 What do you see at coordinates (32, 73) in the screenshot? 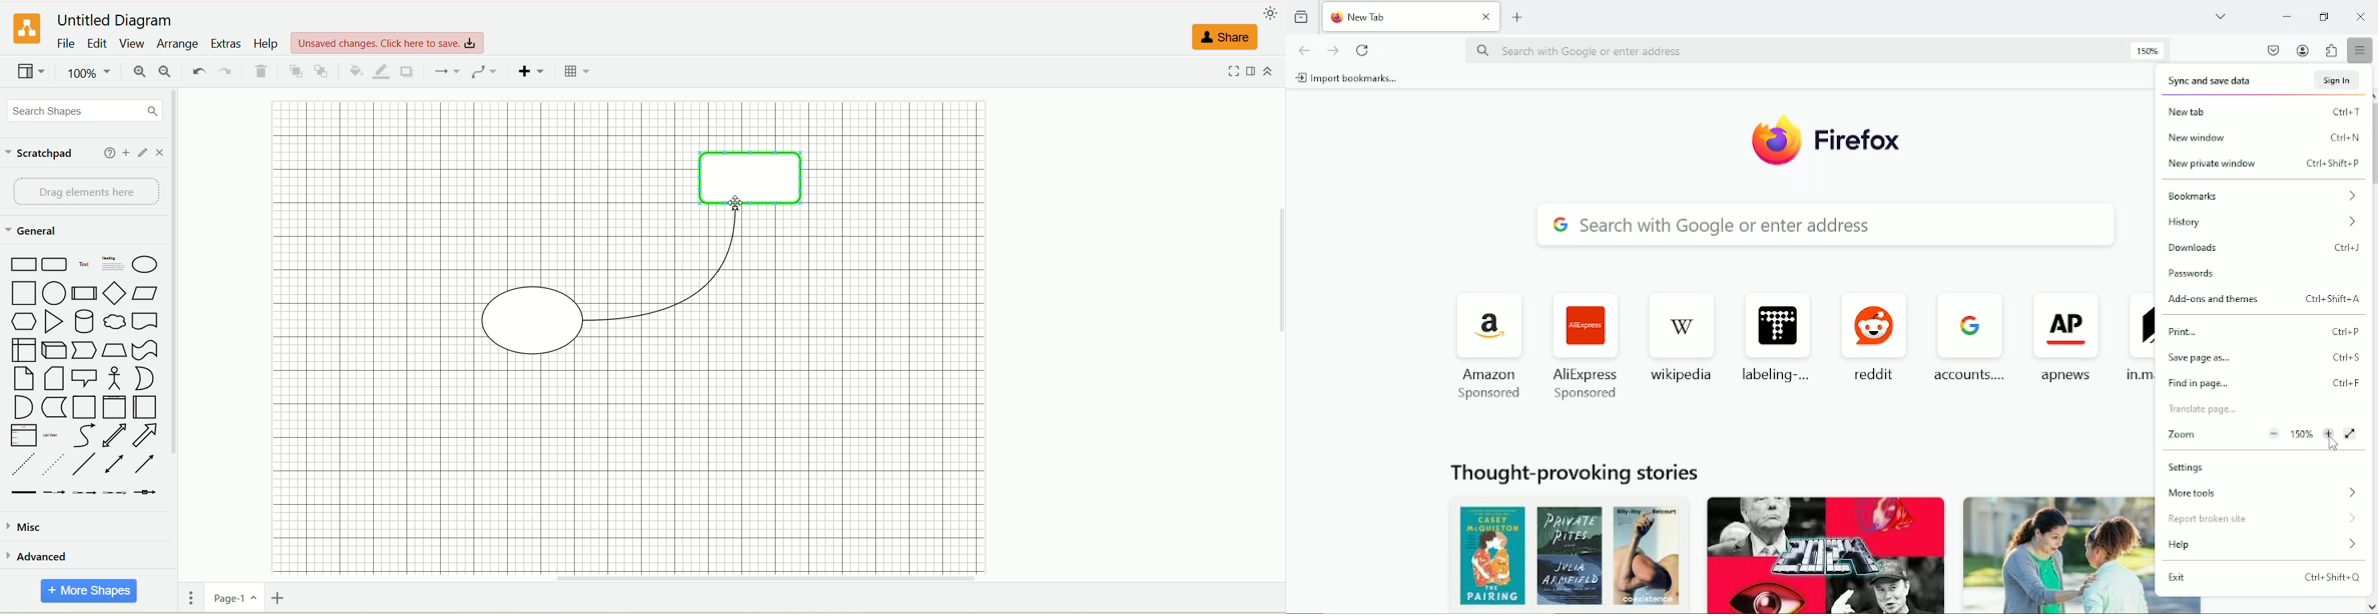
I see `view` at bounding box center [32, 73].